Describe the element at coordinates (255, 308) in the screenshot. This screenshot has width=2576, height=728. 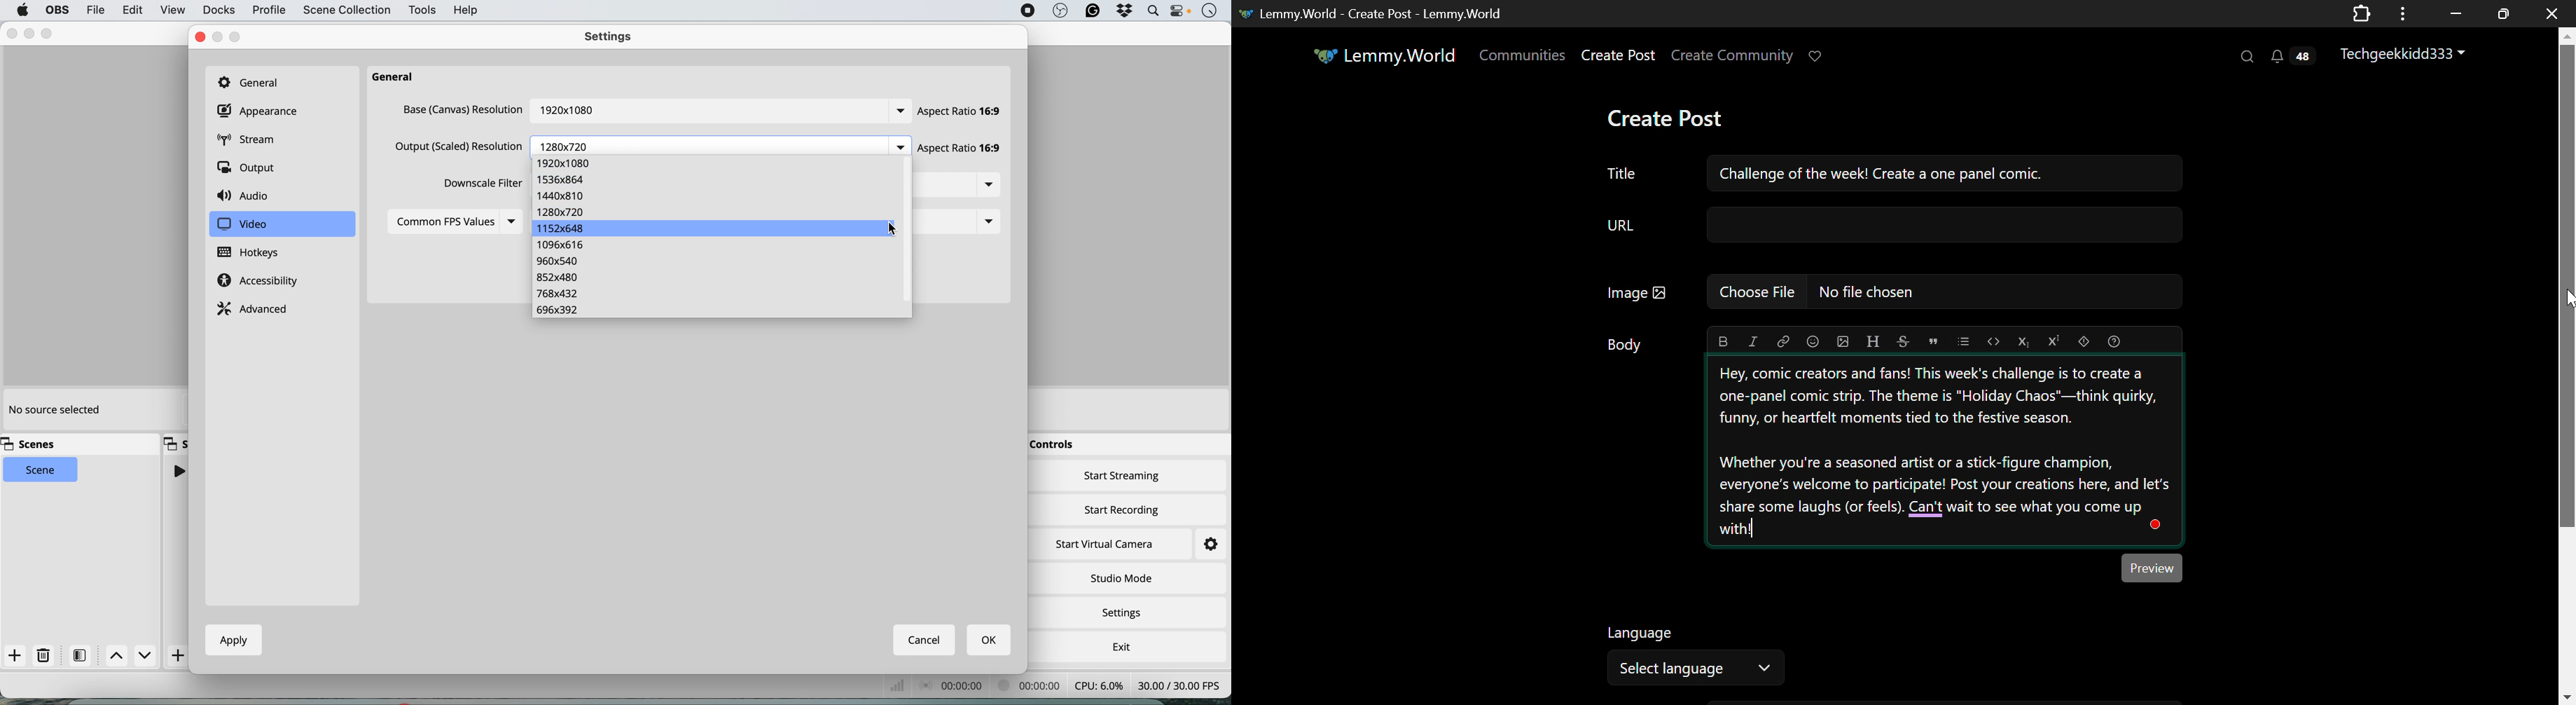
I see `advanced` at that location.